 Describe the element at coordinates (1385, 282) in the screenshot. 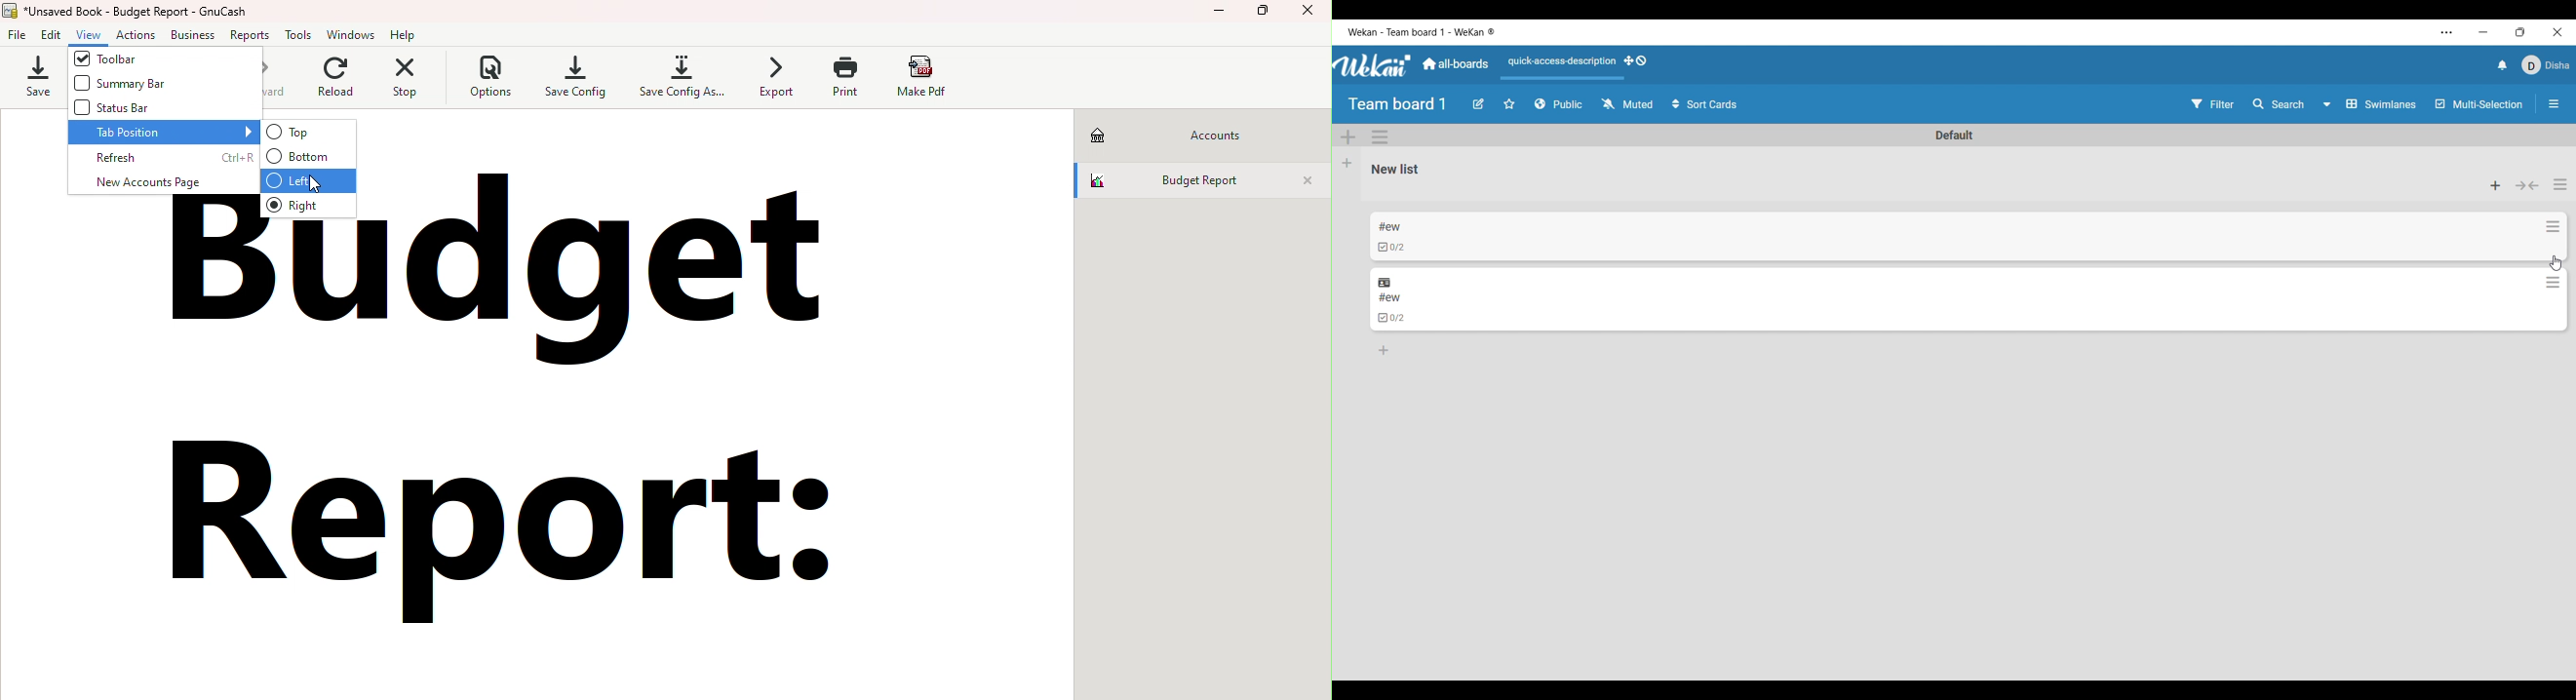

I see `Linked outside current board` at that location.